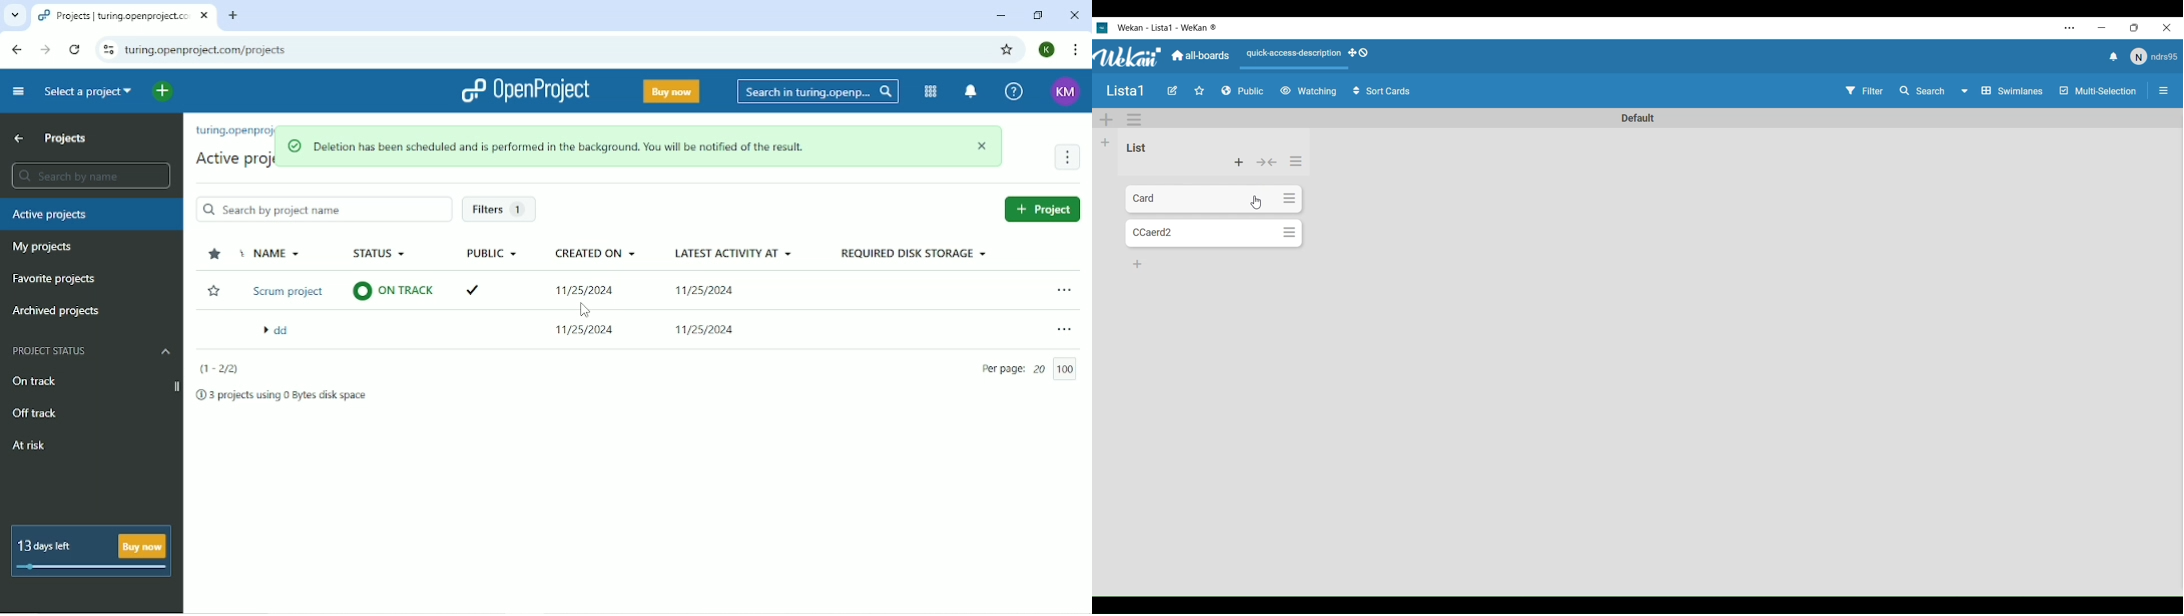 This screenshot has height=616, width=2184. I want to click on Select a project, so click(89, 93).